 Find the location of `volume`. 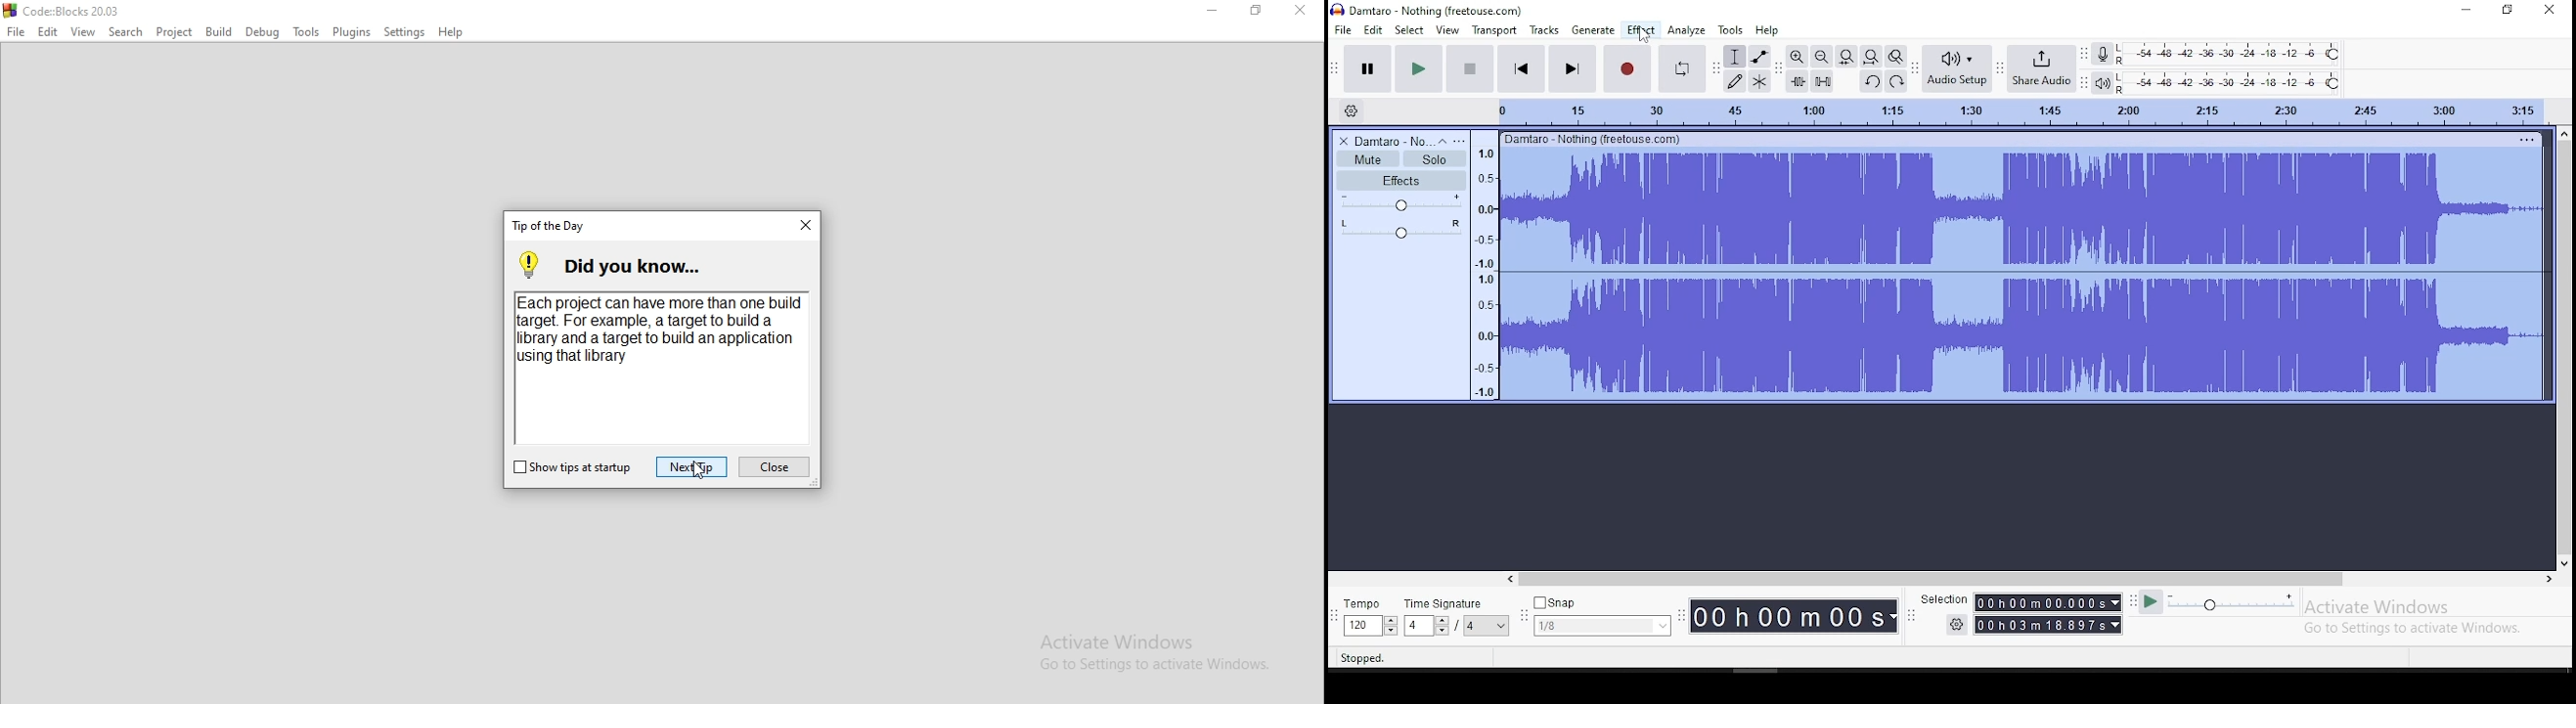

volume is located at coordinates (1401, 202).